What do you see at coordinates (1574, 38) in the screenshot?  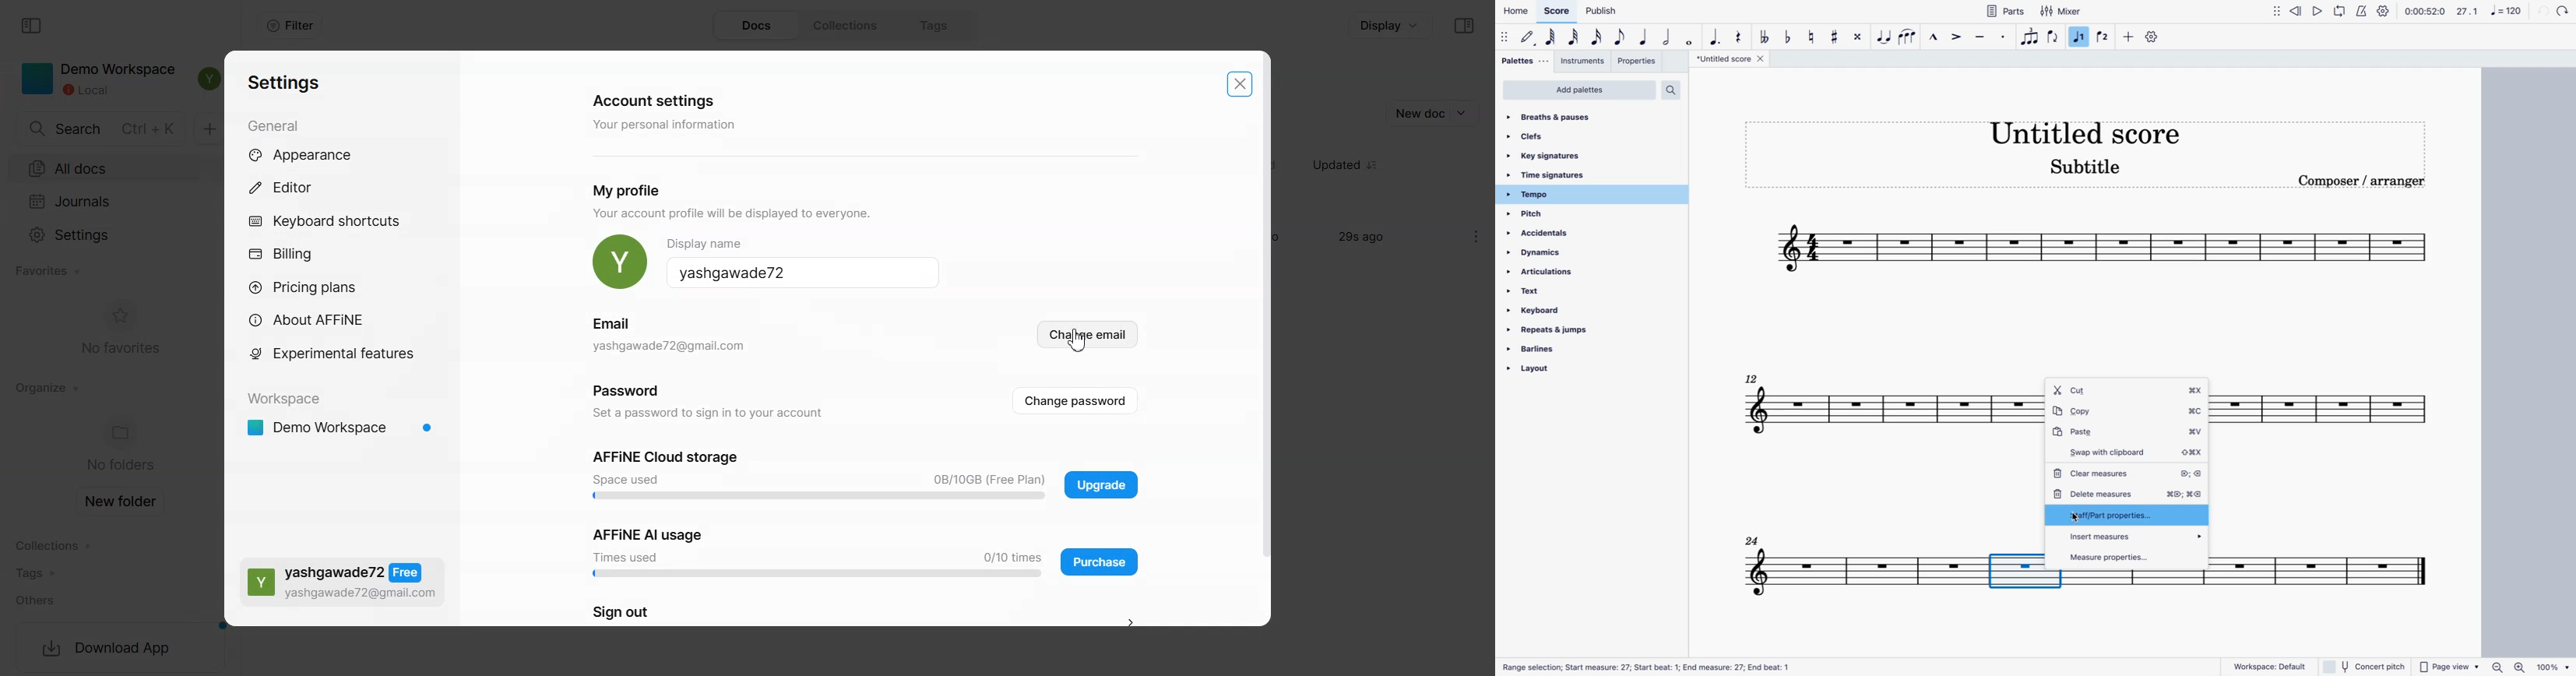 I see `32nd note` at bounding box center [1574, 38].